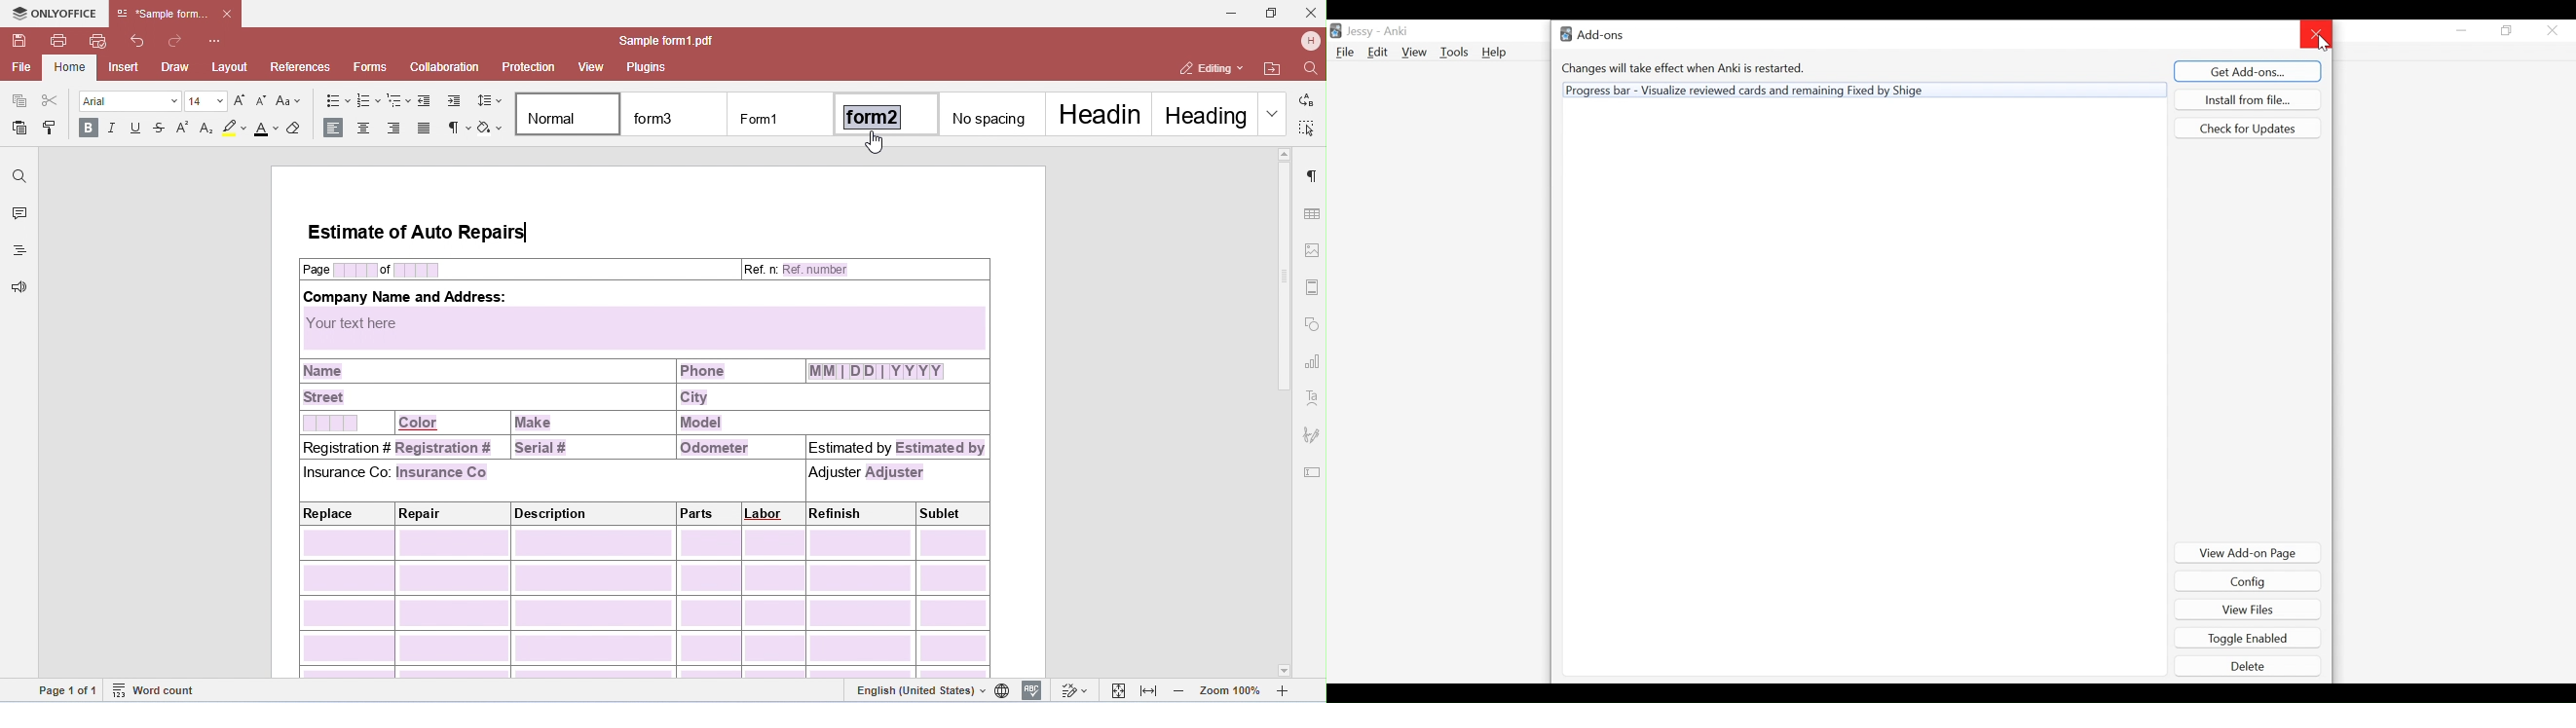  I want to click on View, so click(1414, 51).